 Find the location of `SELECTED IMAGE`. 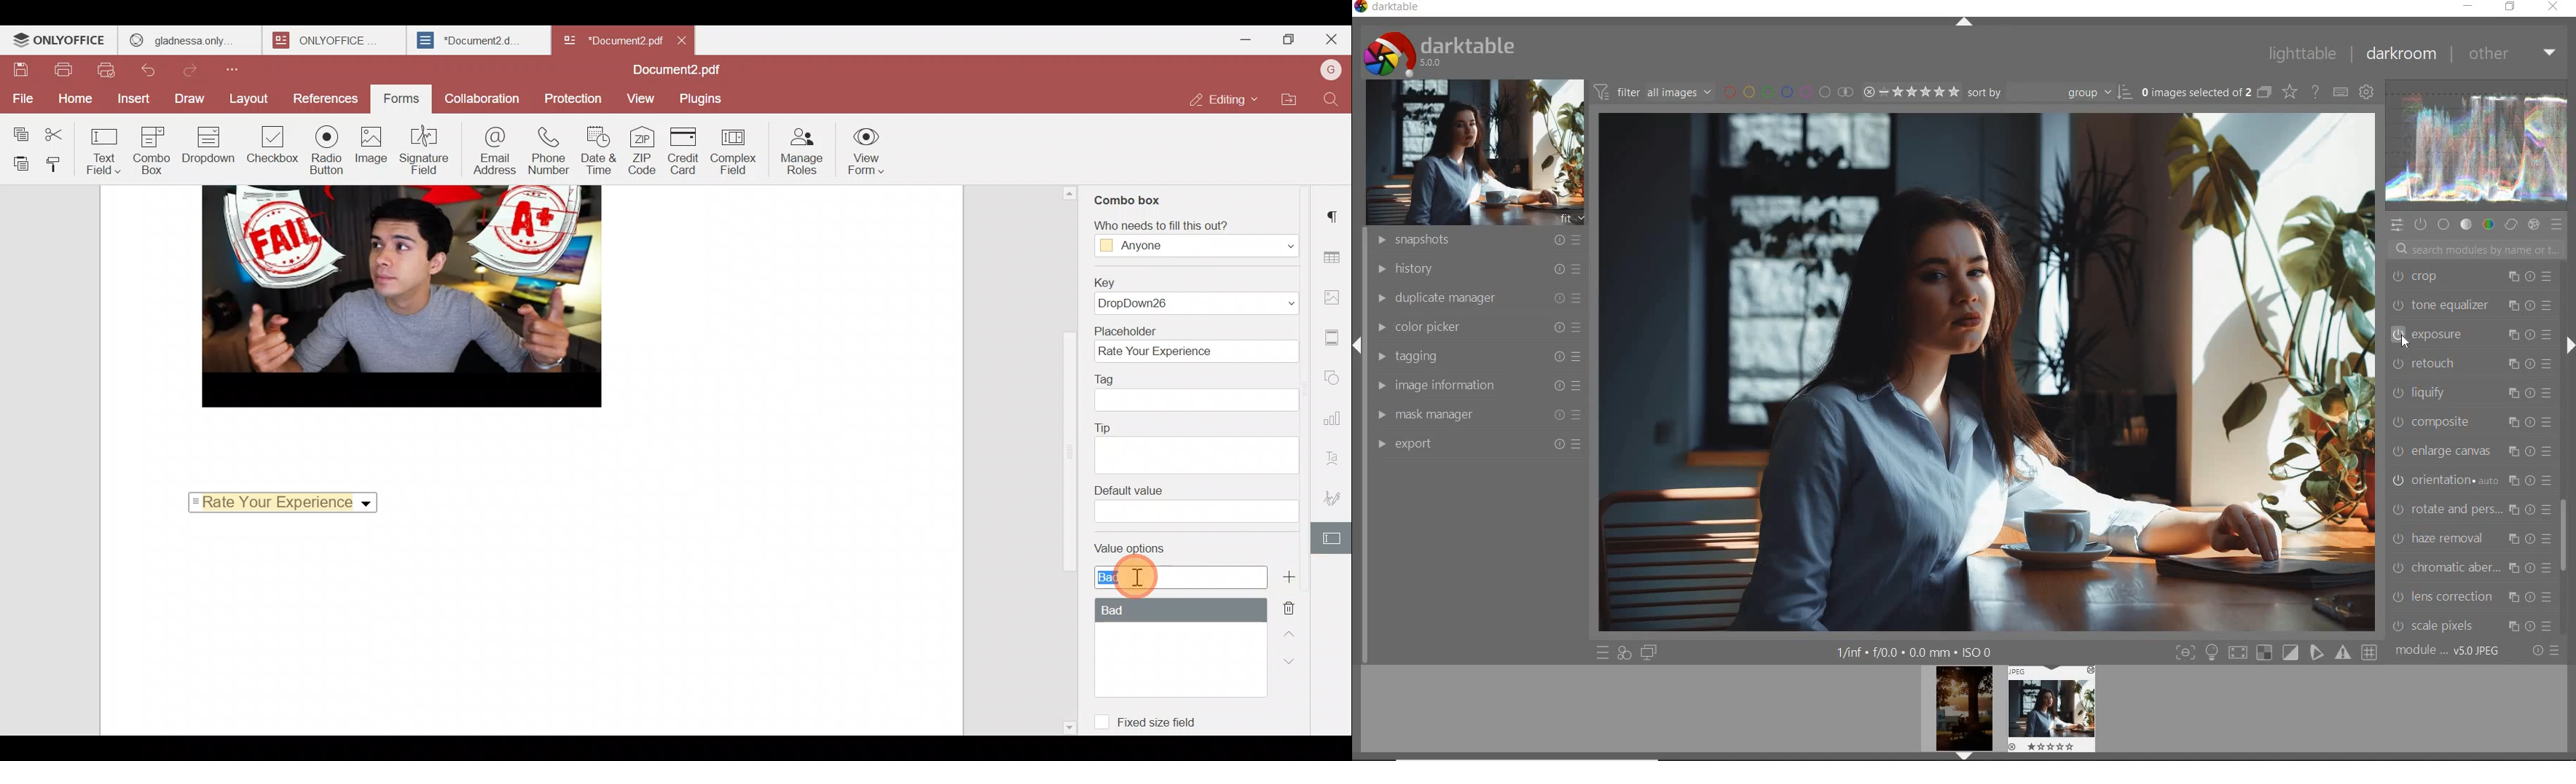

SELECTED IMAGE is located at coordinates (1990, 371).